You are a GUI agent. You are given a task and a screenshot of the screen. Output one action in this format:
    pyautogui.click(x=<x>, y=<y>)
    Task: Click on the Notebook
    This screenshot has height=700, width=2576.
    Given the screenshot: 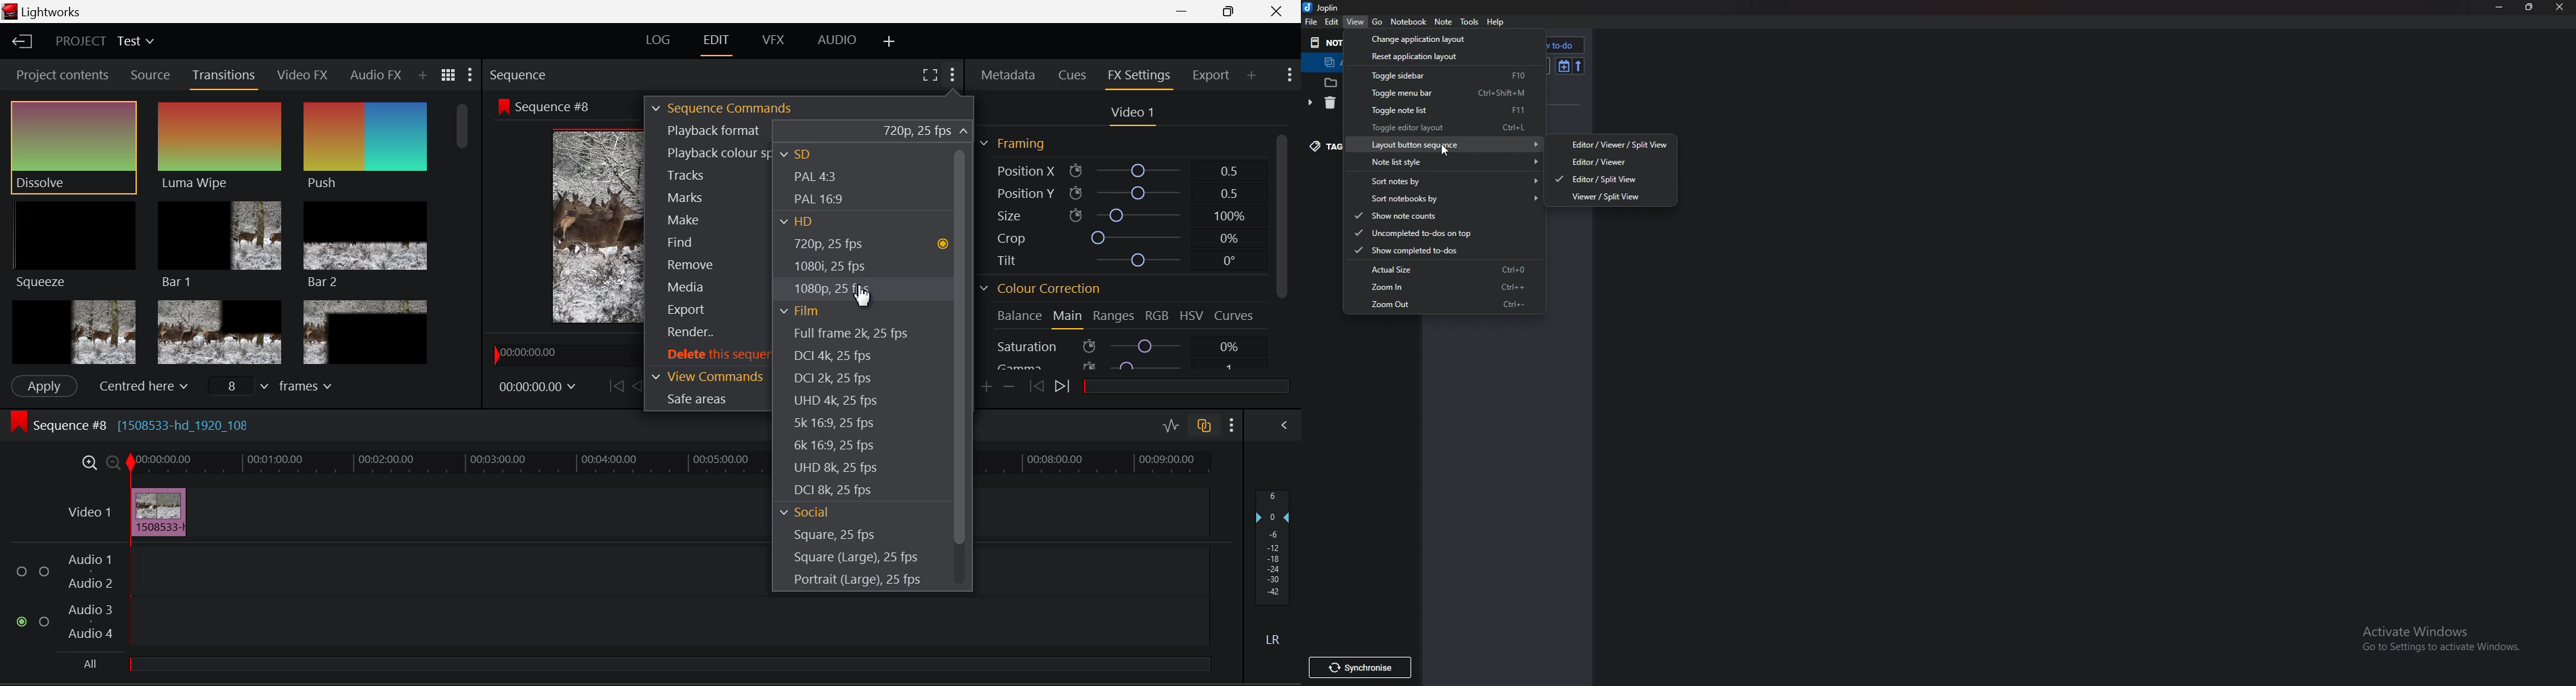 What is the action you would take?
    pyautogui.click(x=1408, y=21)
    